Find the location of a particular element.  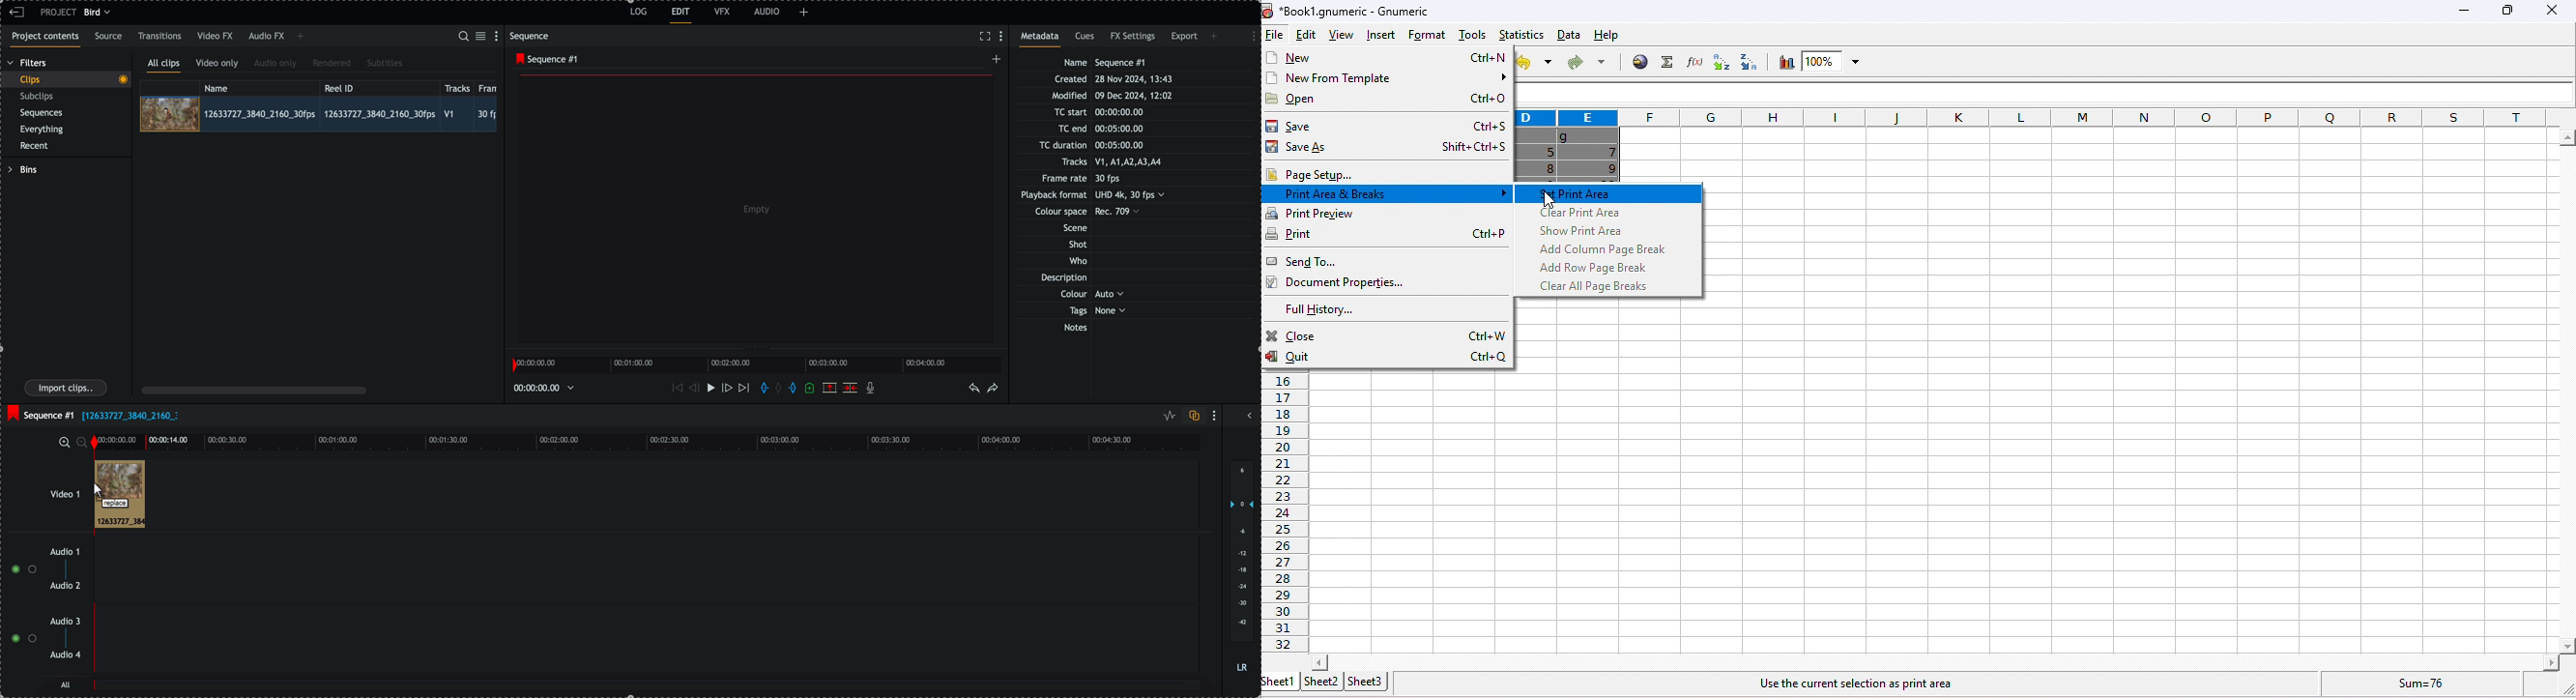

Use the current selection as print area is located at coordinates (1852, 684).